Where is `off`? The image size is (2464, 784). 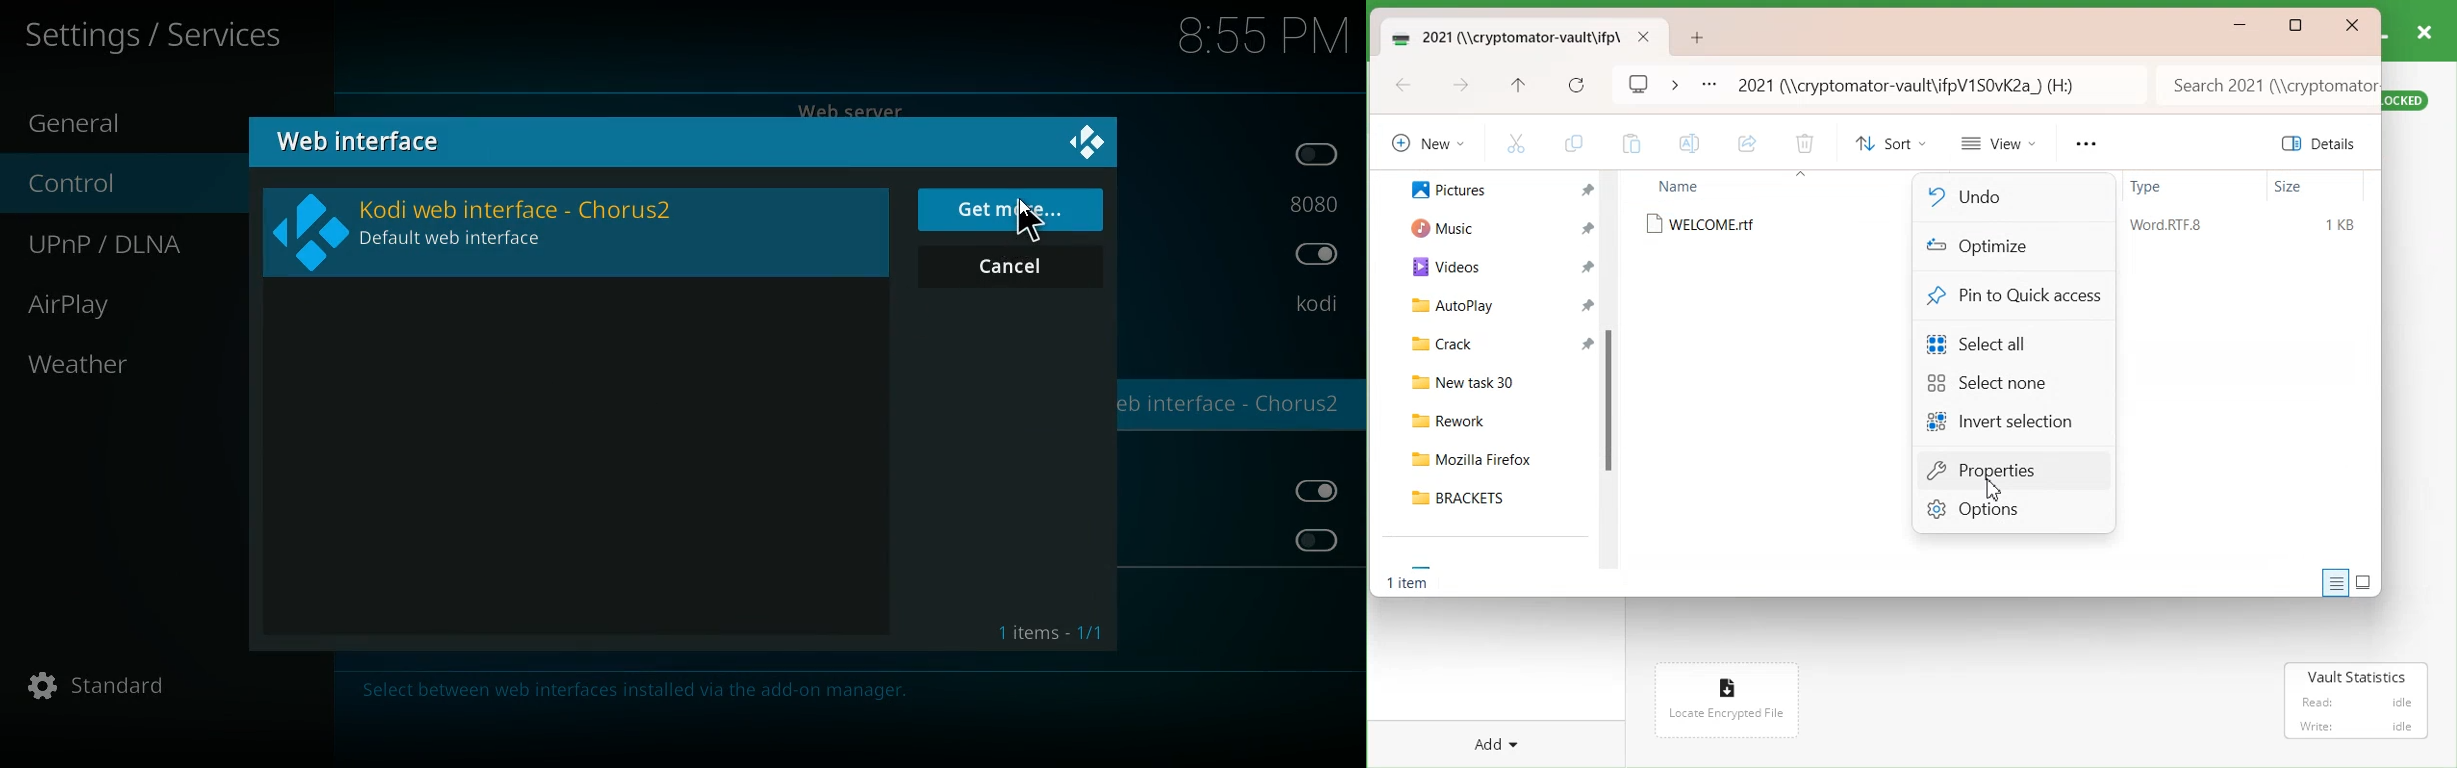
off is located at coordinates (1315, 540).